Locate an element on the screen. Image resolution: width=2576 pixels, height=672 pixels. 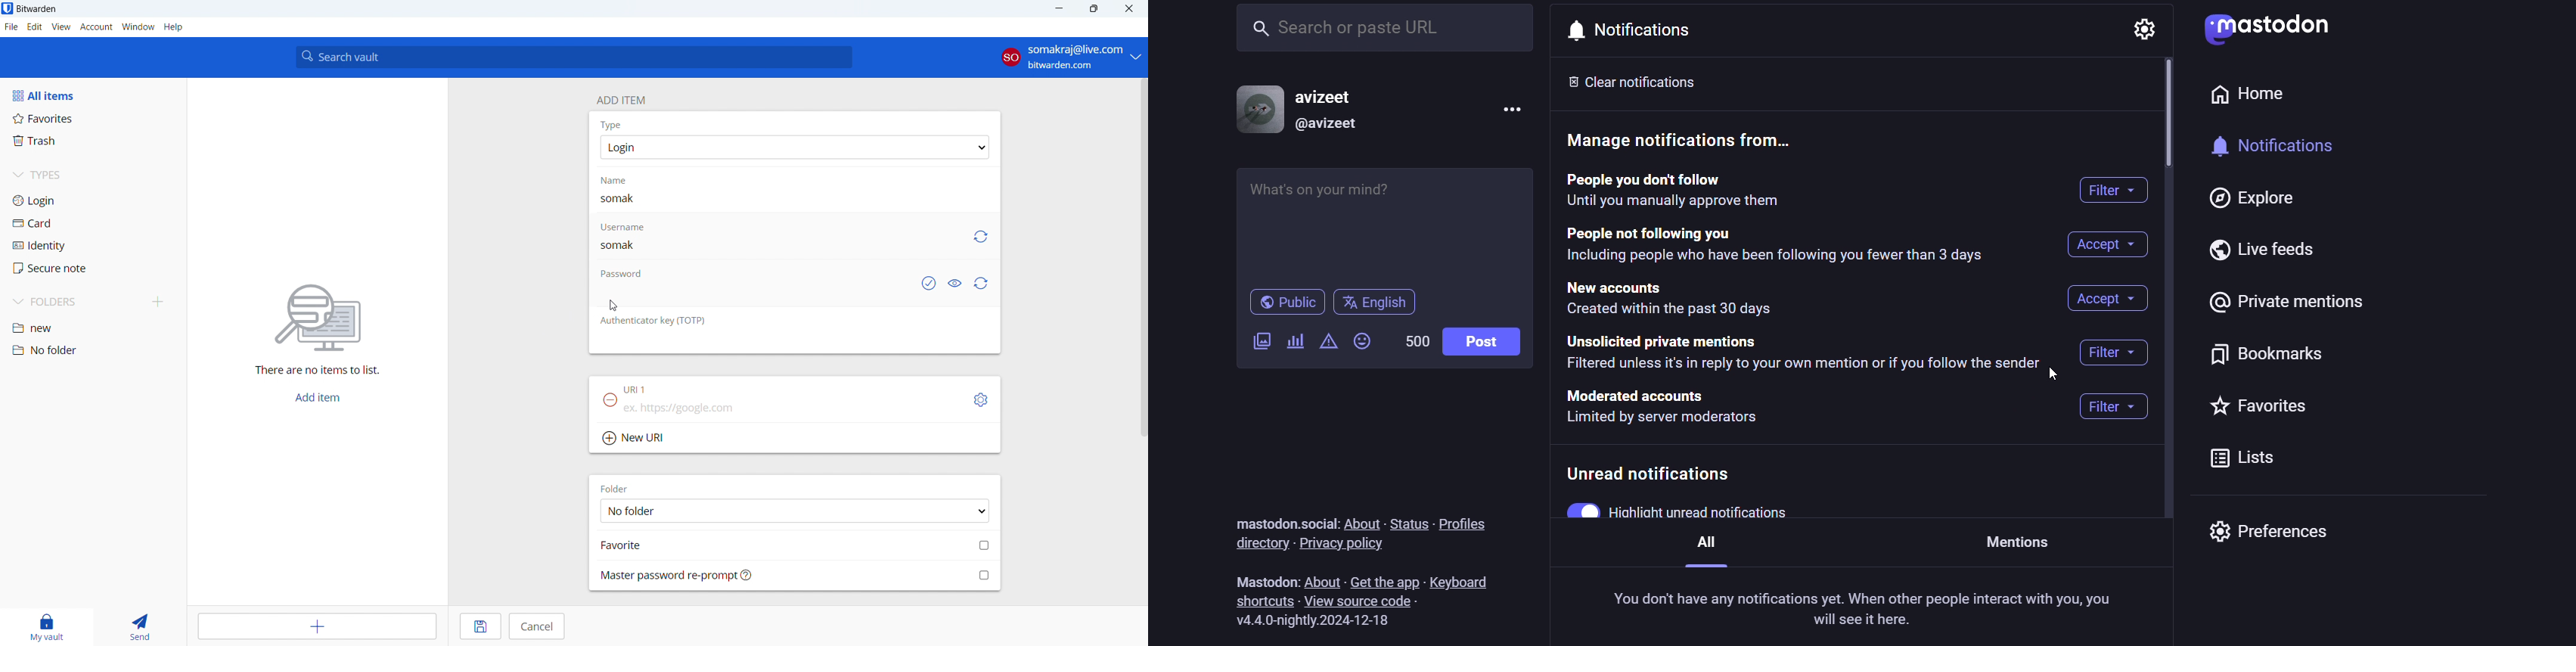
avizeet is located at coordinates (1334, 95).